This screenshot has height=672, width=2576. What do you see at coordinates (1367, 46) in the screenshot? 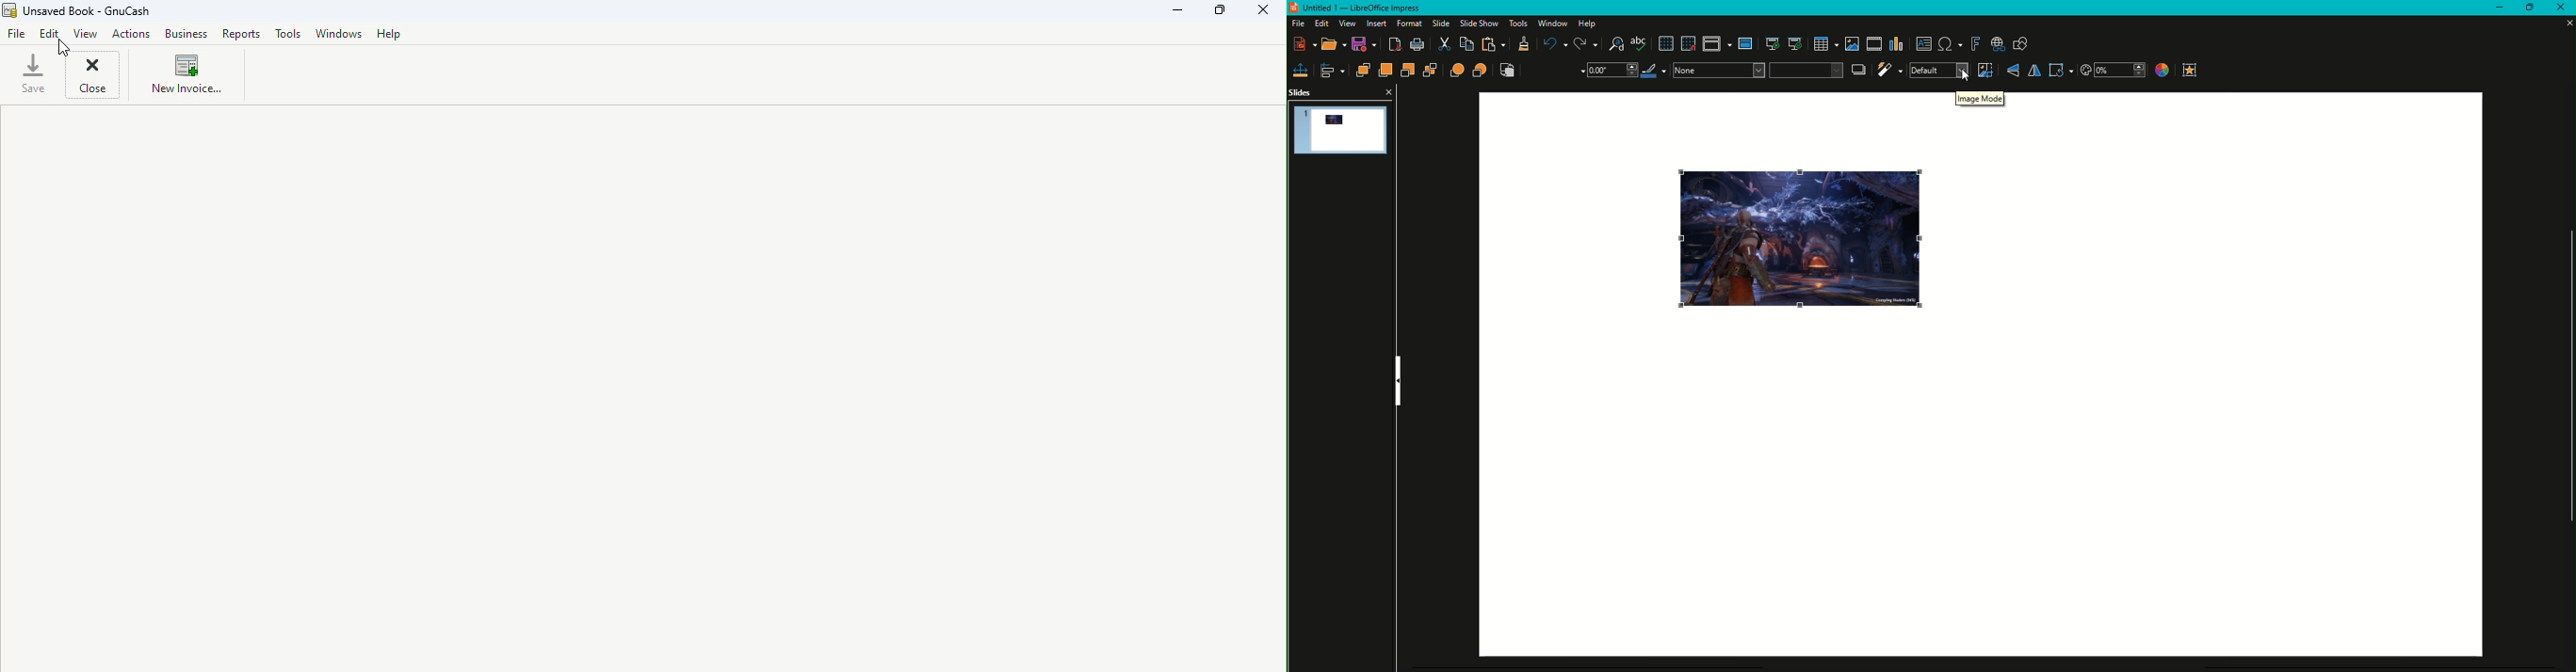
I see `Save` at bounding box center [1367, 46].